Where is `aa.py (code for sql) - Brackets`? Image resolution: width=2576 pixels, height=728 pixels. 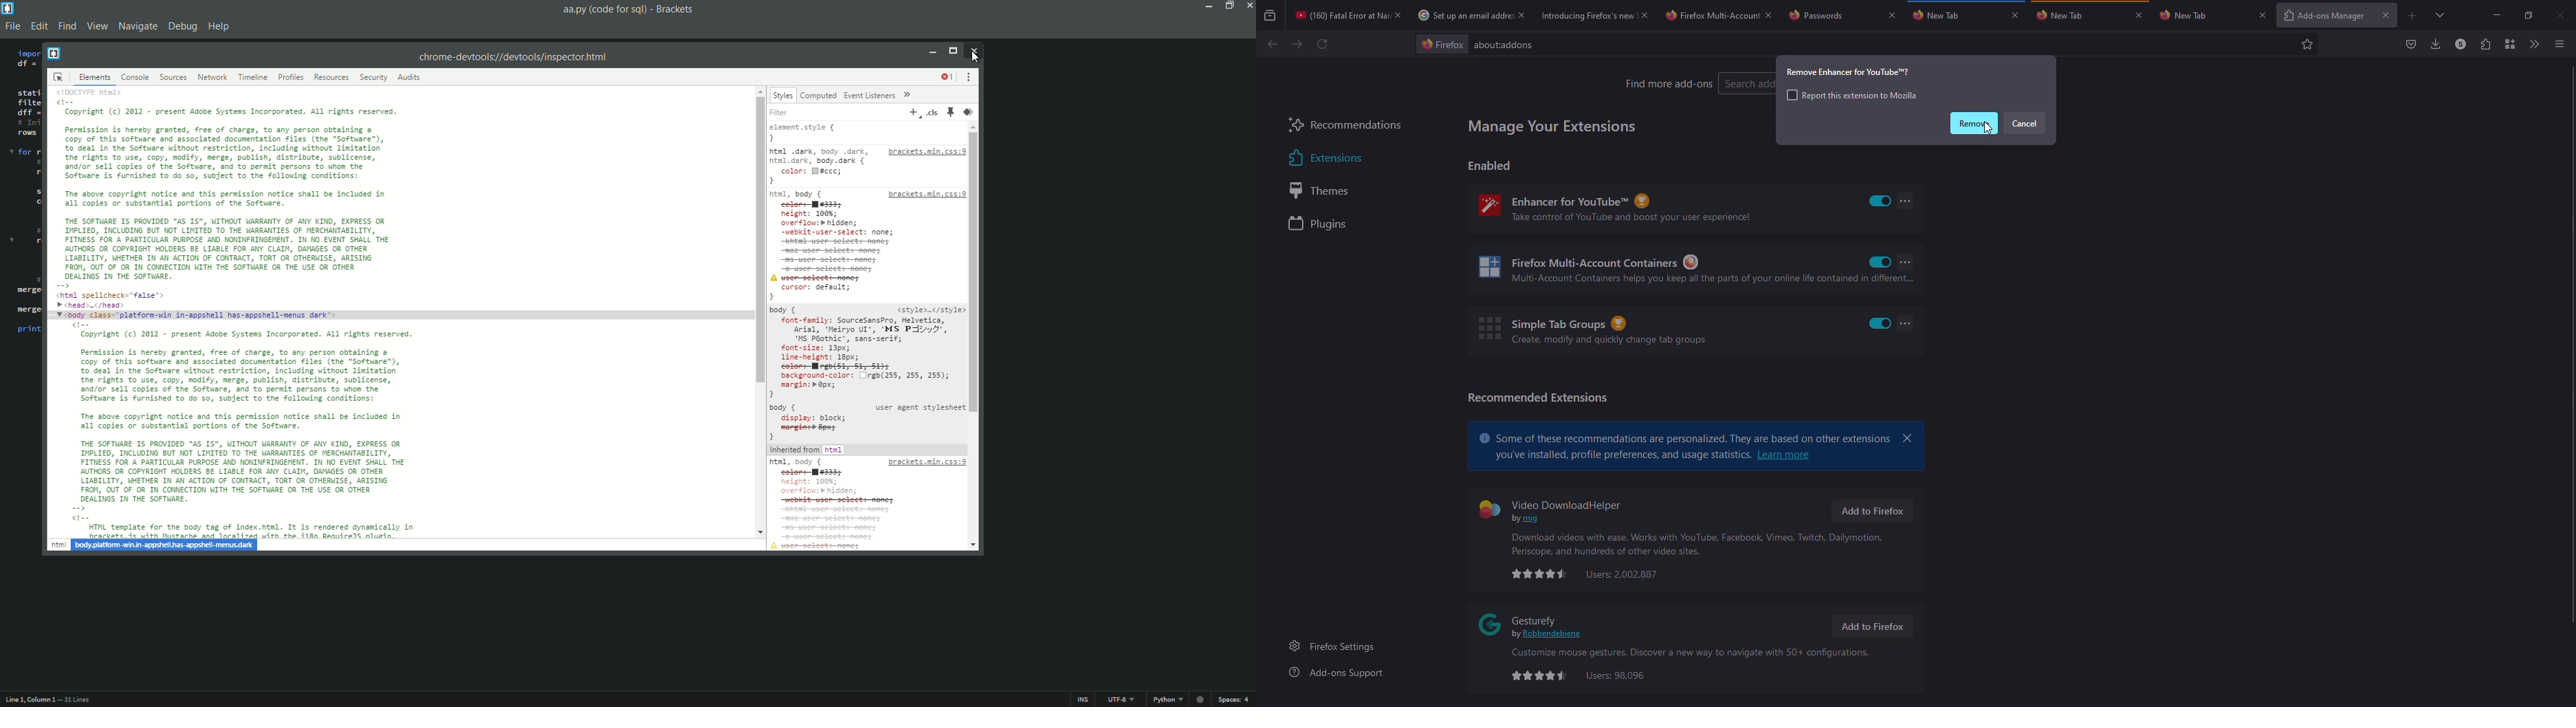
aa.py (code for sql) - Brackets is located at coordinates (631, 11).